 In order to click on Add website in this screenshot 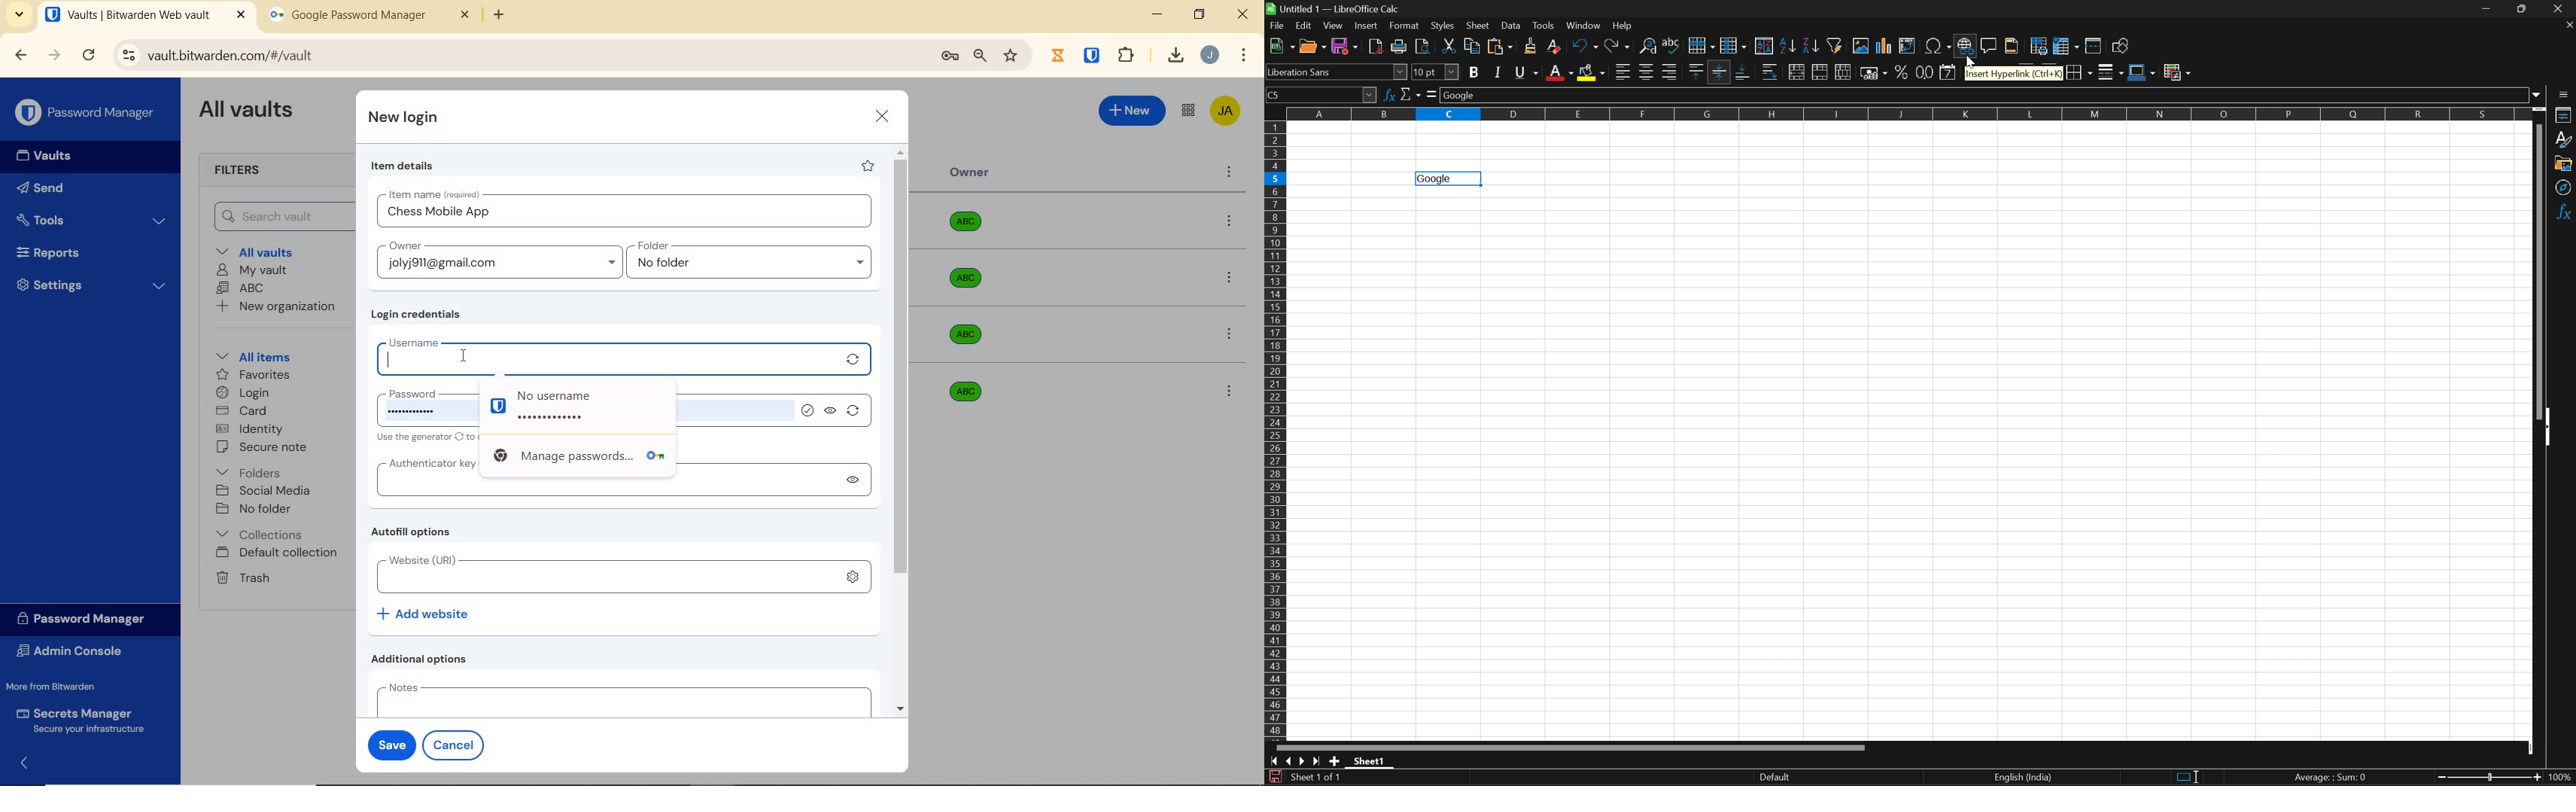, I will do `click(424, 613)`.